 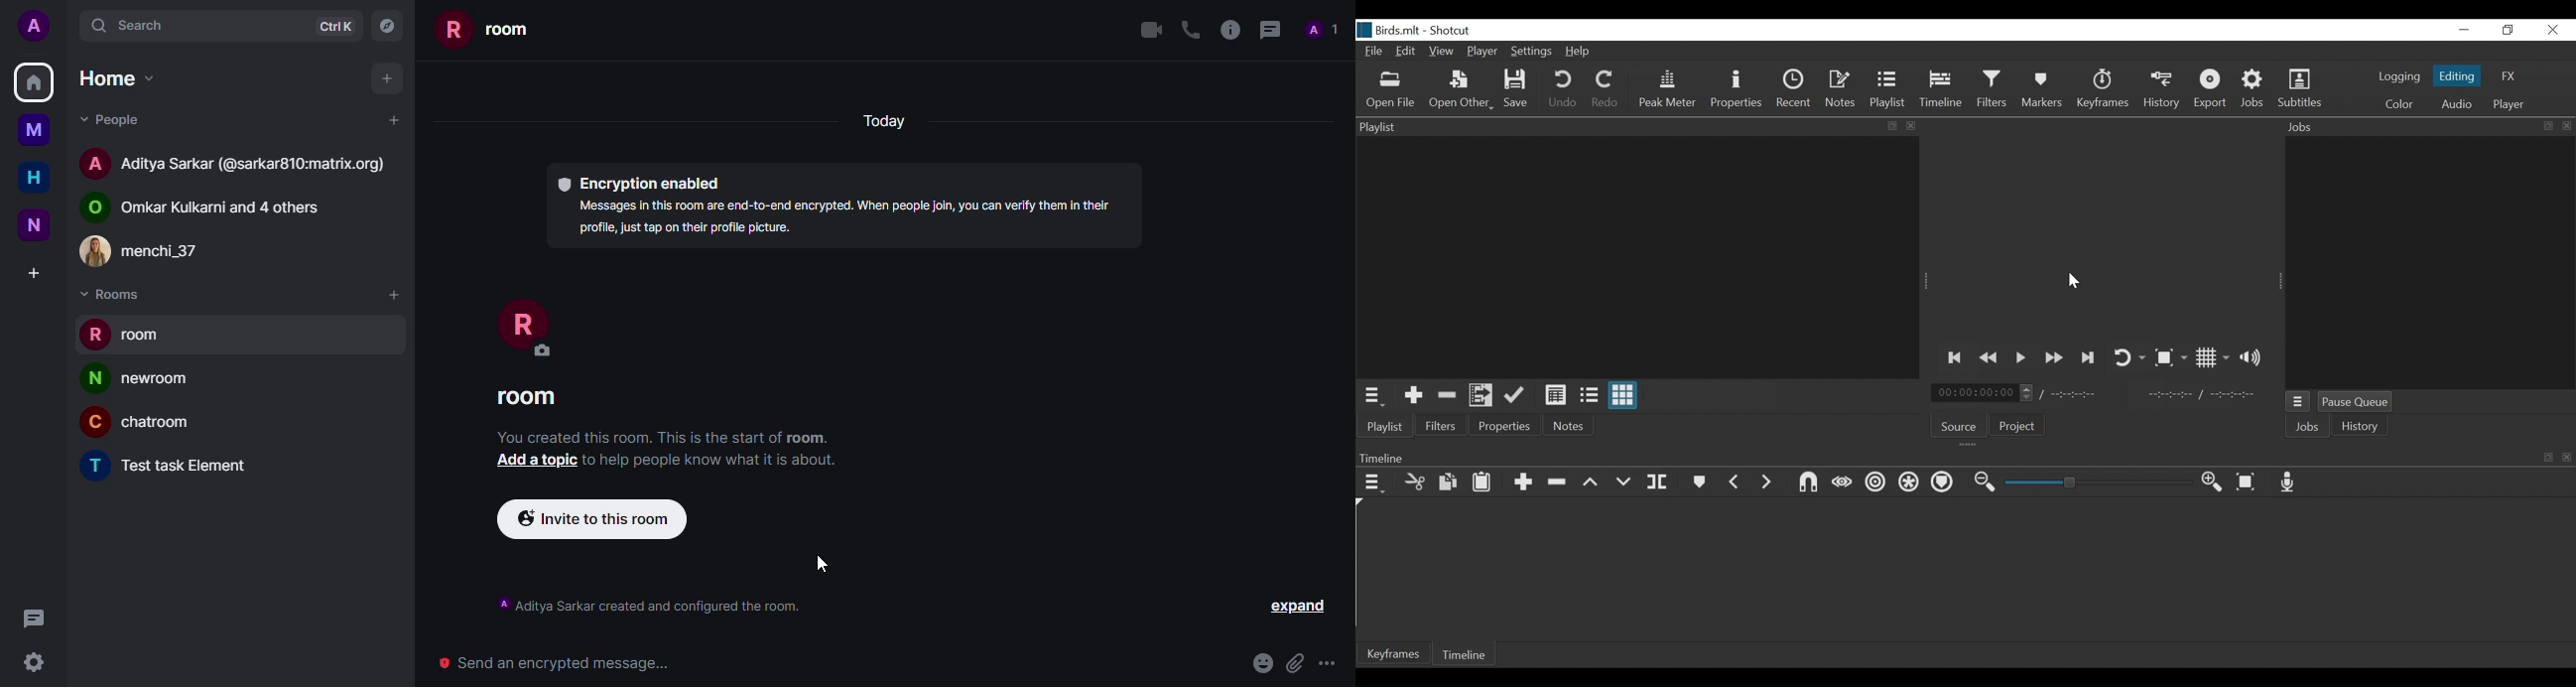 What do you see at coordinates (1959, 424) in the screenshot?
I see `Source` at bounding box center [1959, 424].